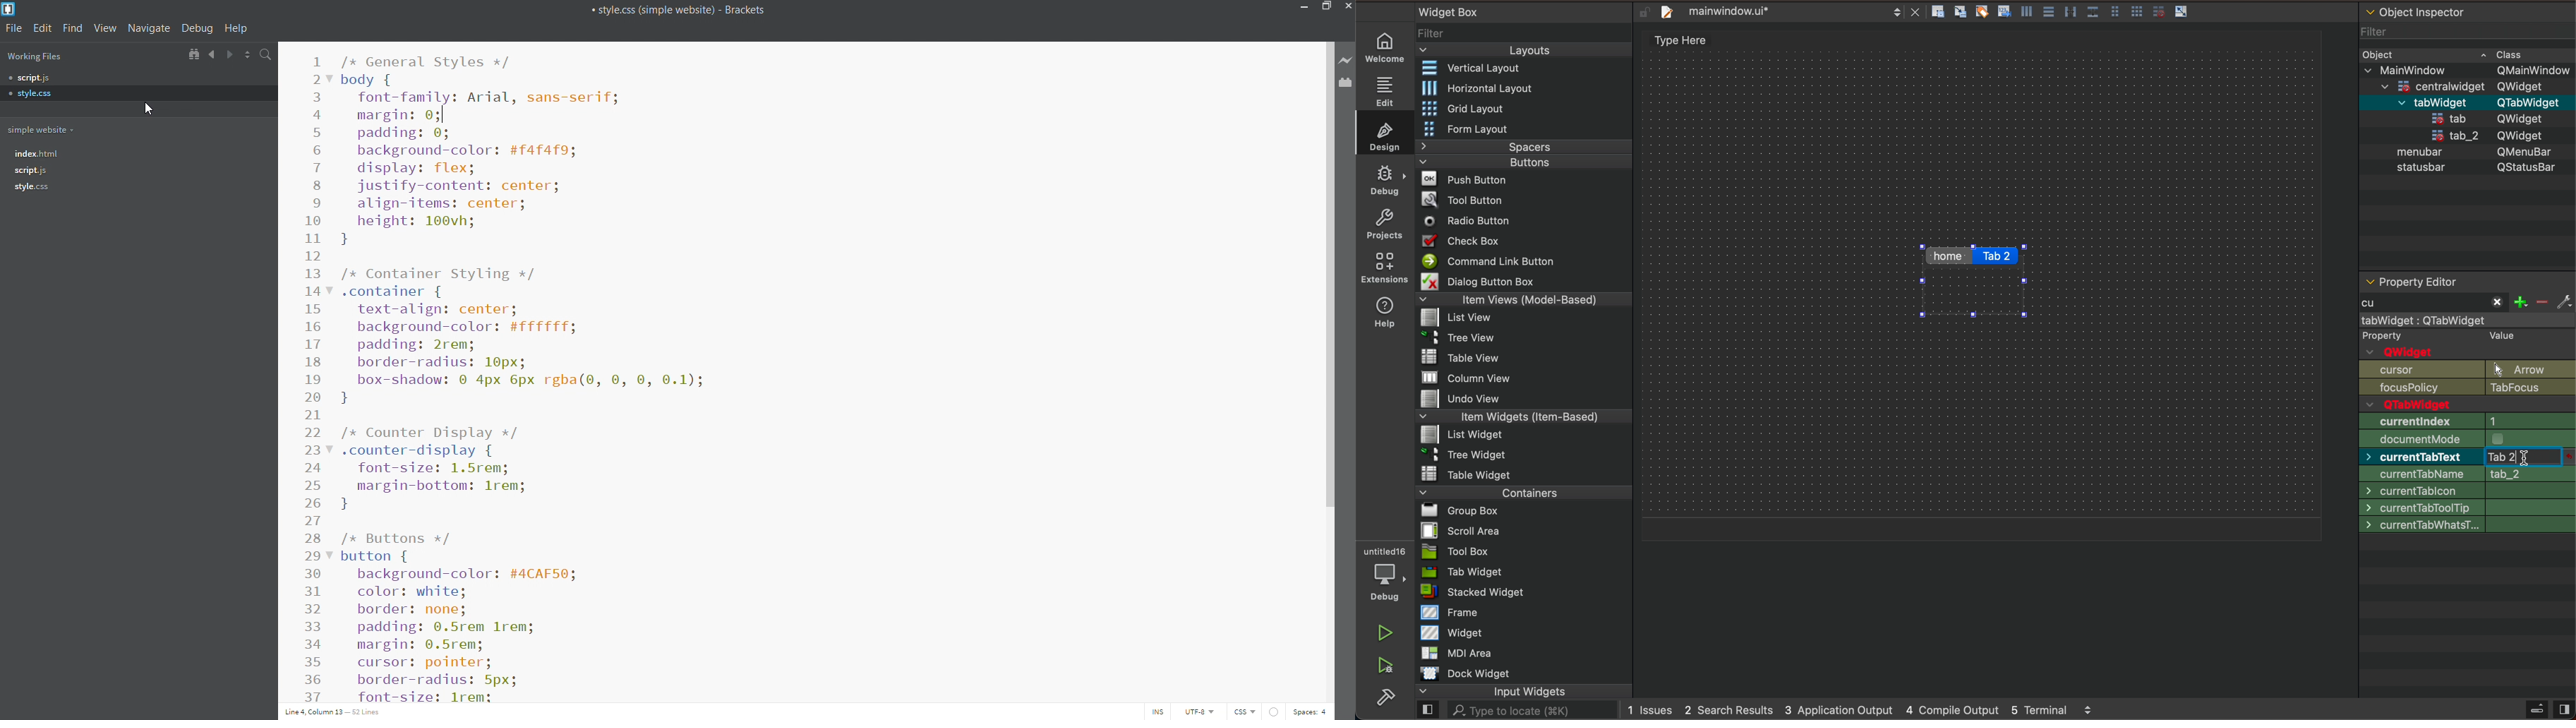  Describe the element at coordinates (2456, 279) in the screenshot. I see `property editor` at that location.